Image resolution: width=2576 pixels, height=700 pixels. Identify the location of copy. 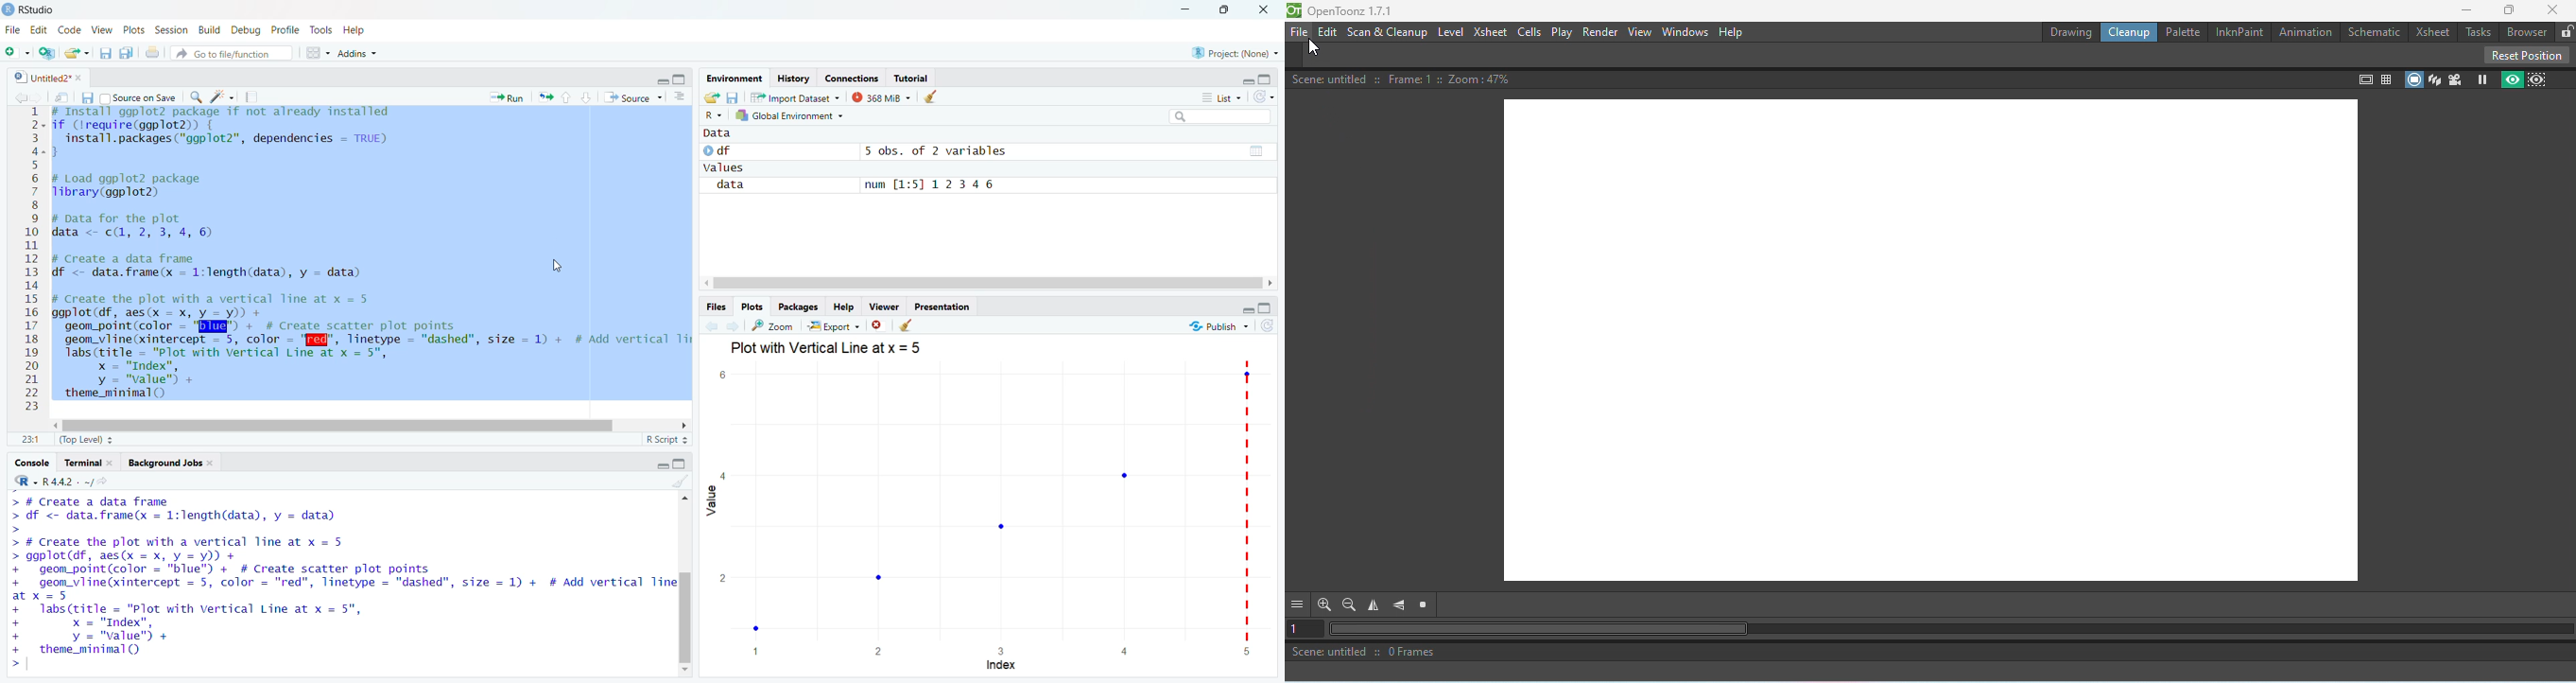
(126, 54).